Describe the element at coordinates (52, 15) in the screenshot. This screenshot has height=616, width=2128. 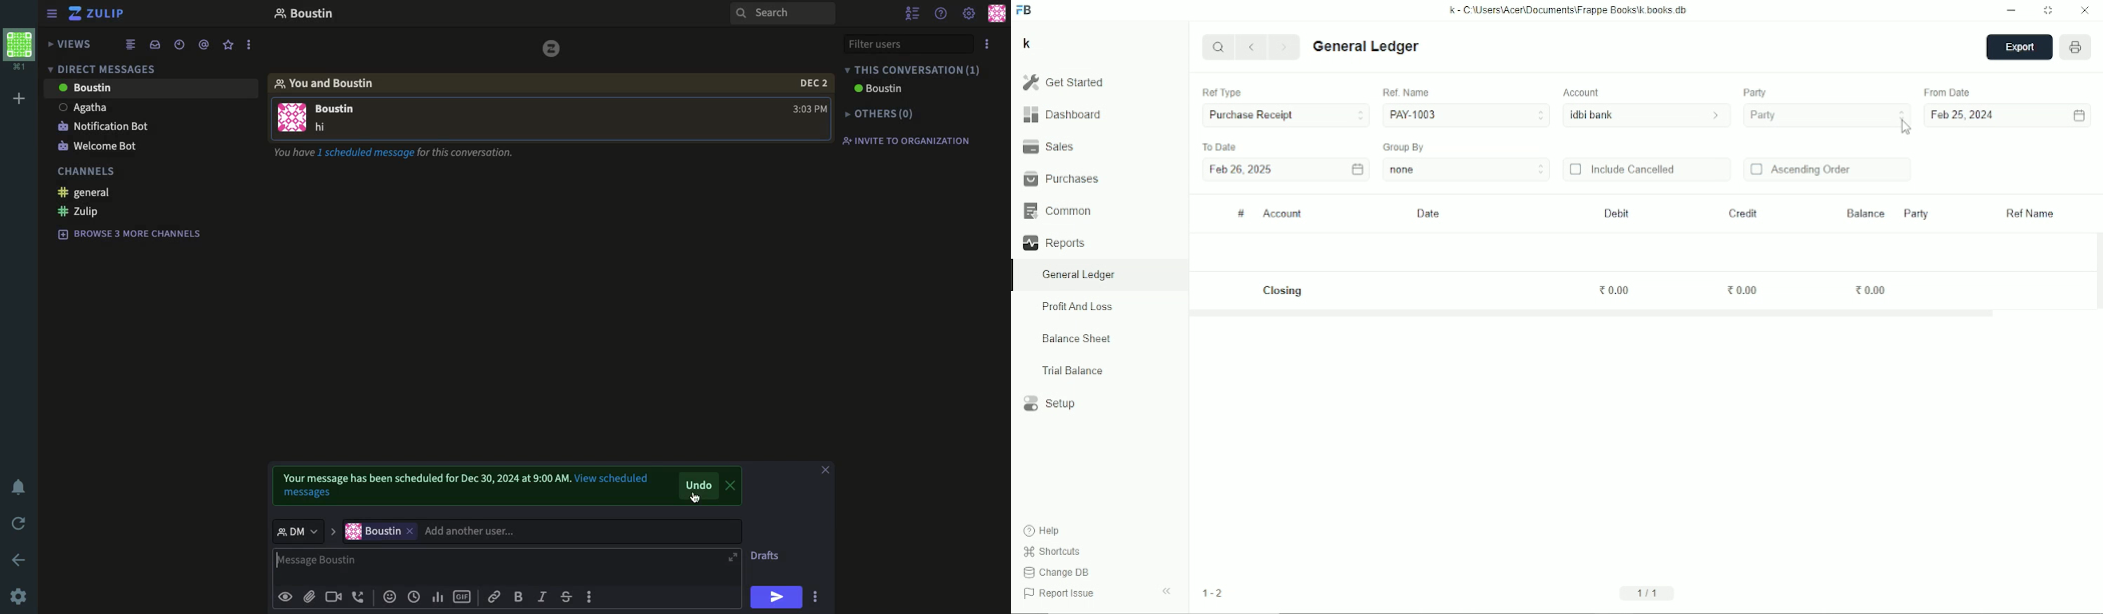
I see `sidebar` at that location.